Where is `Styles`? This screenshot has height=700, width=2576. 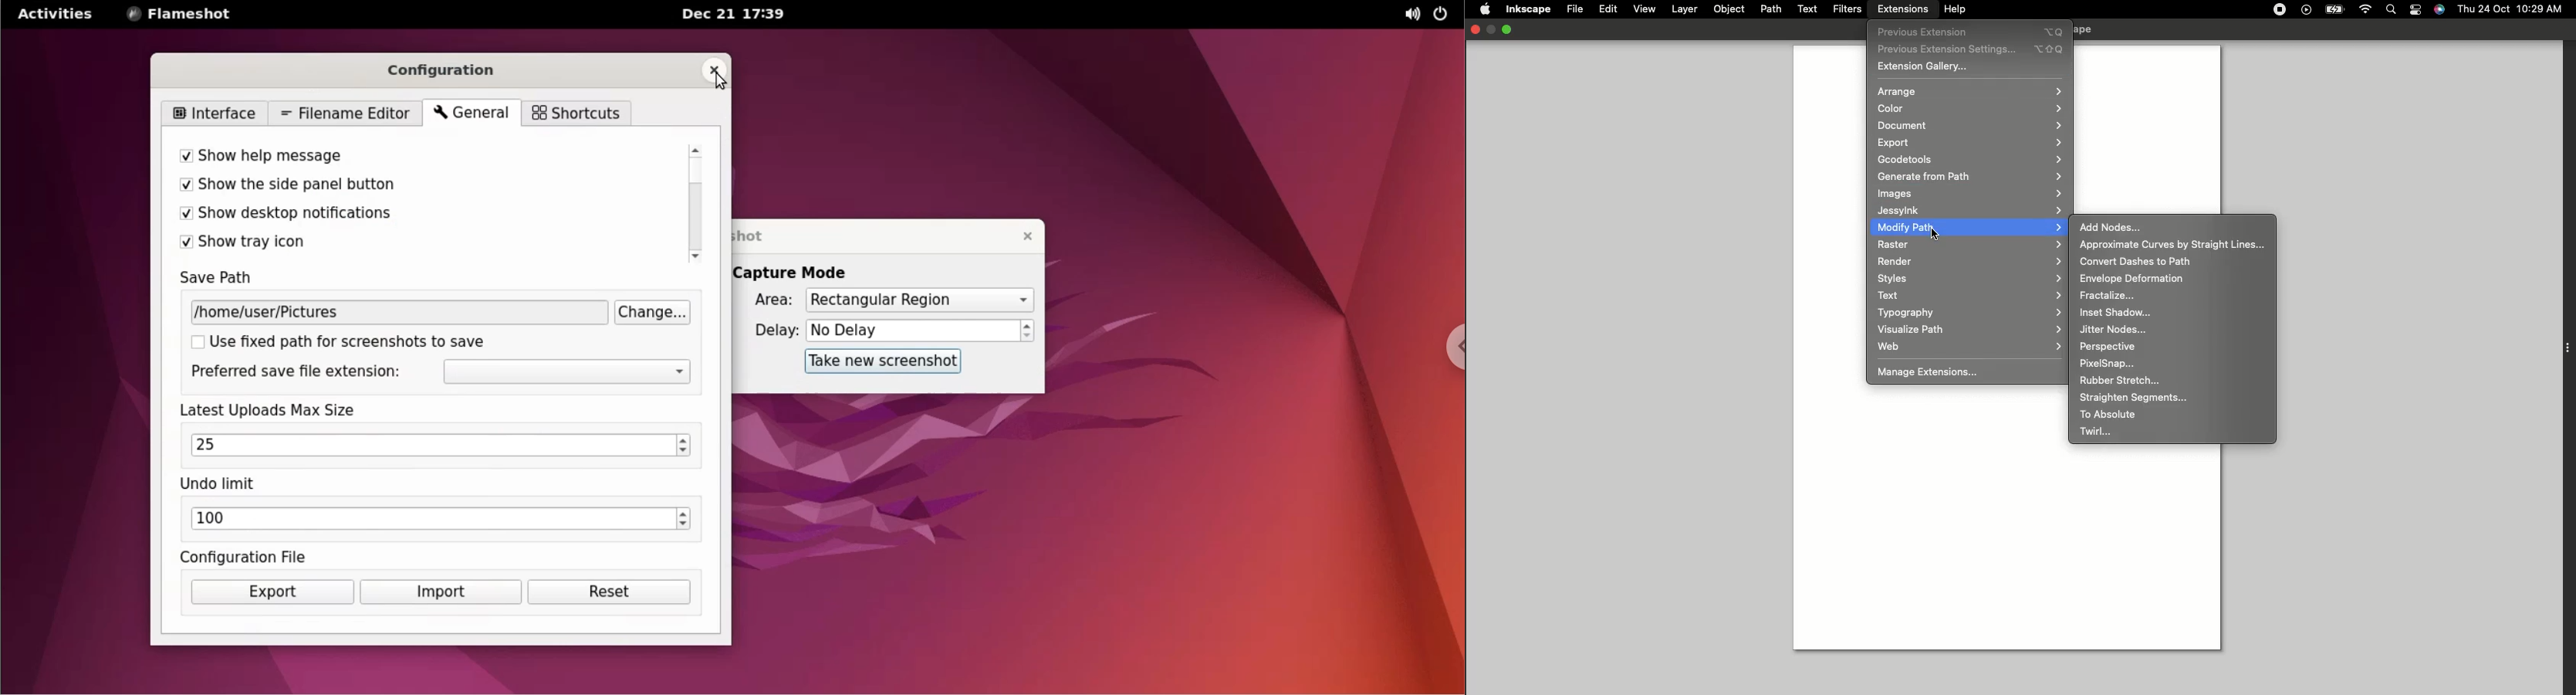 Styles is located at coordinates (1971, 278).